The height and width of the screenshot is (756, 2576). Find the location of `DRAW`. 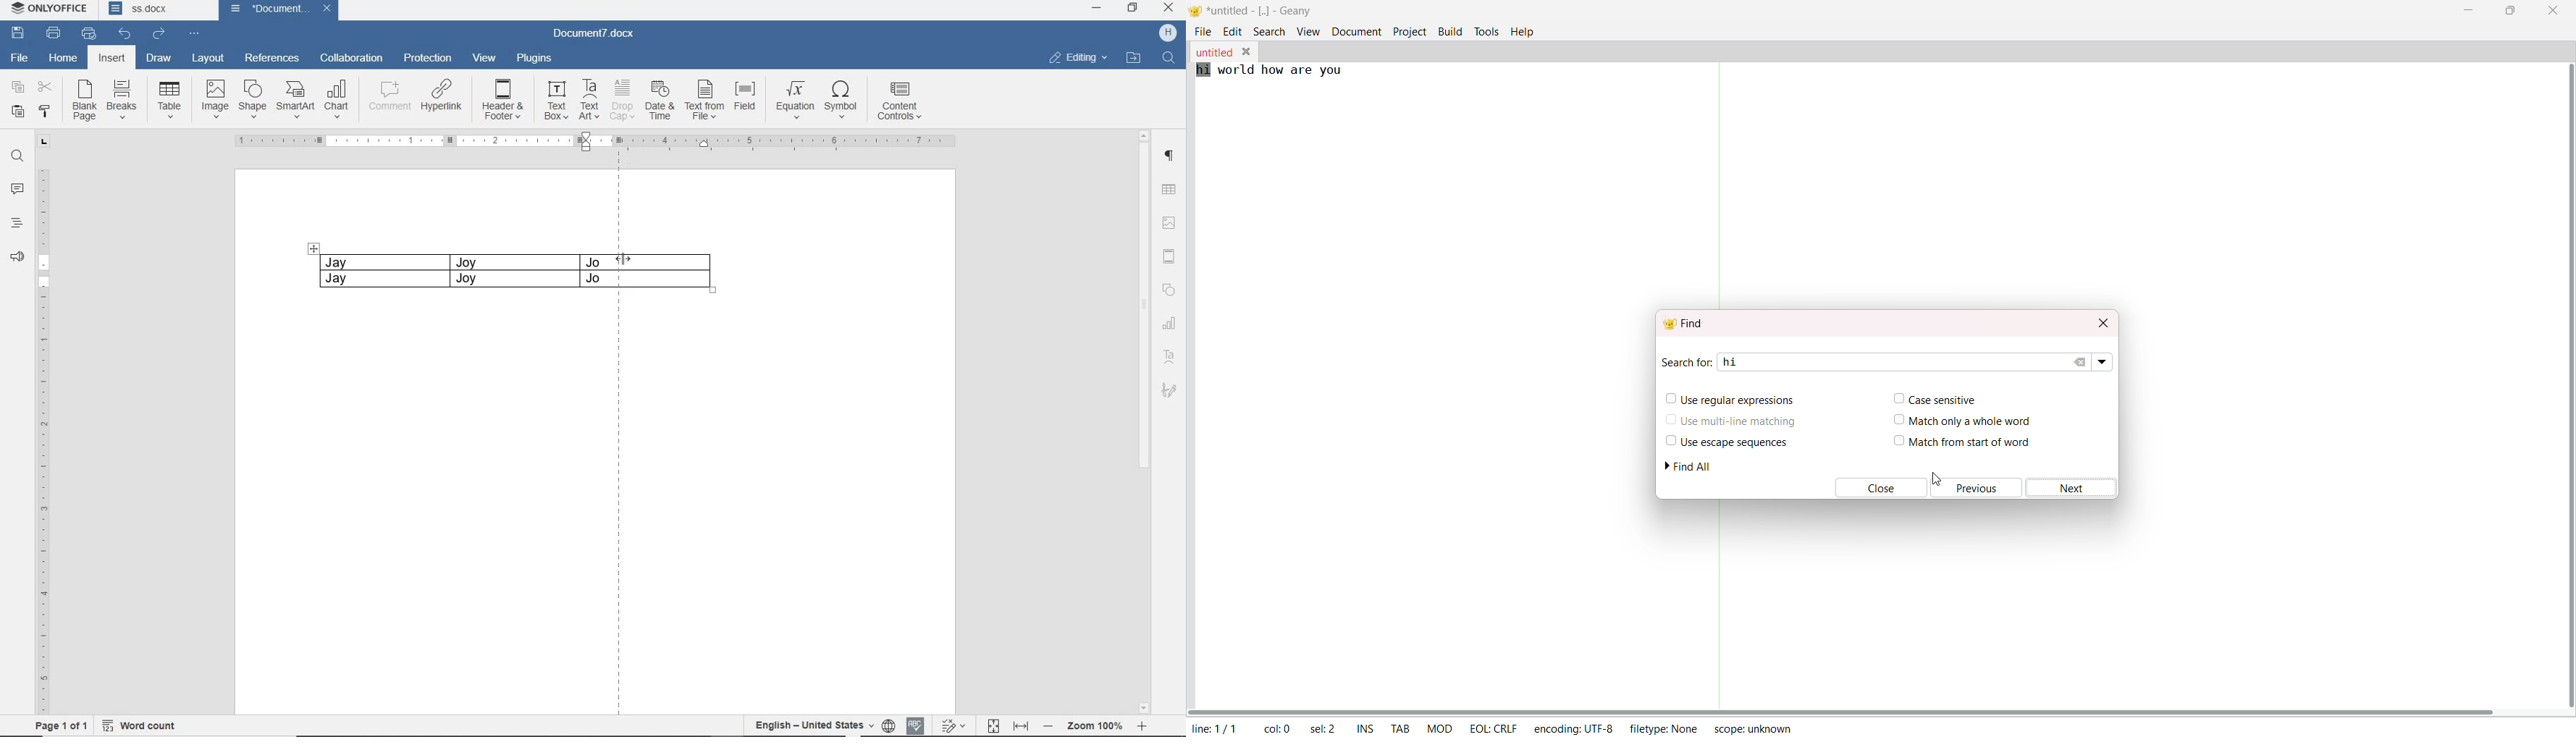

DRAW is located at coordinates (158, 57).